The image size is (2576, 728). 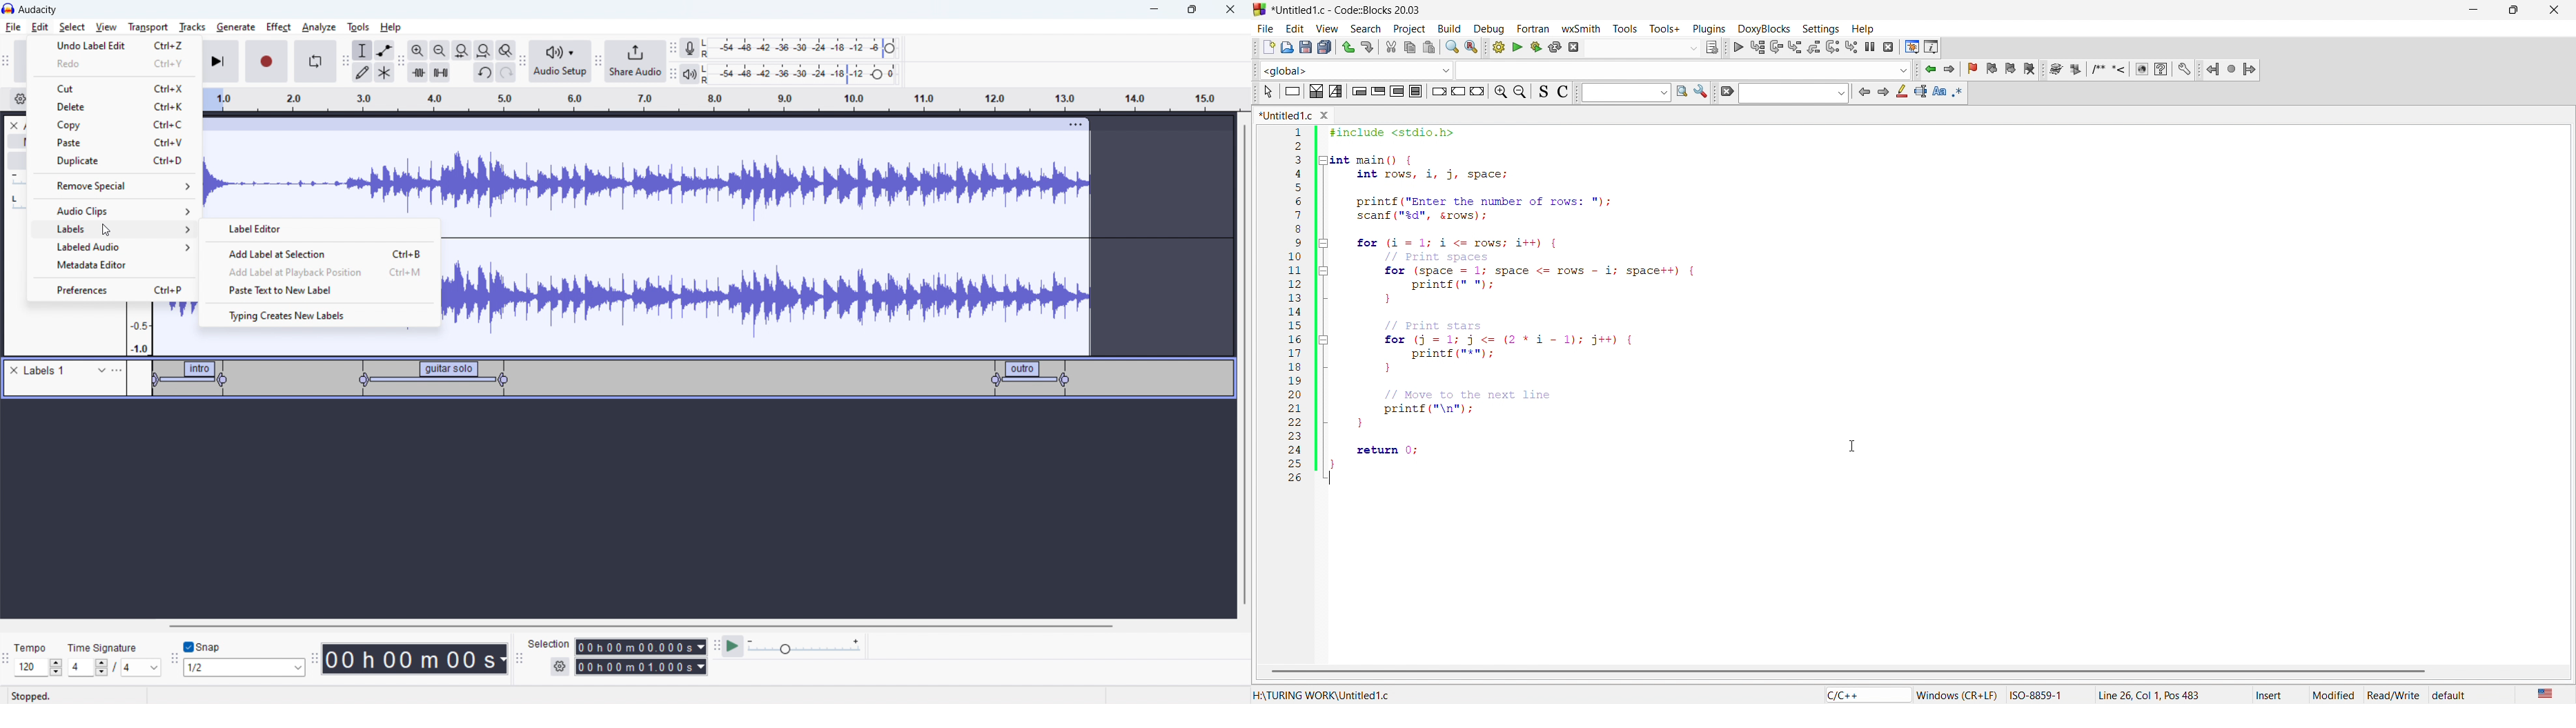 What do you see at coordinates (14, 125) in the screenshot?
I see `remove track` at bounding box center [14, 125].